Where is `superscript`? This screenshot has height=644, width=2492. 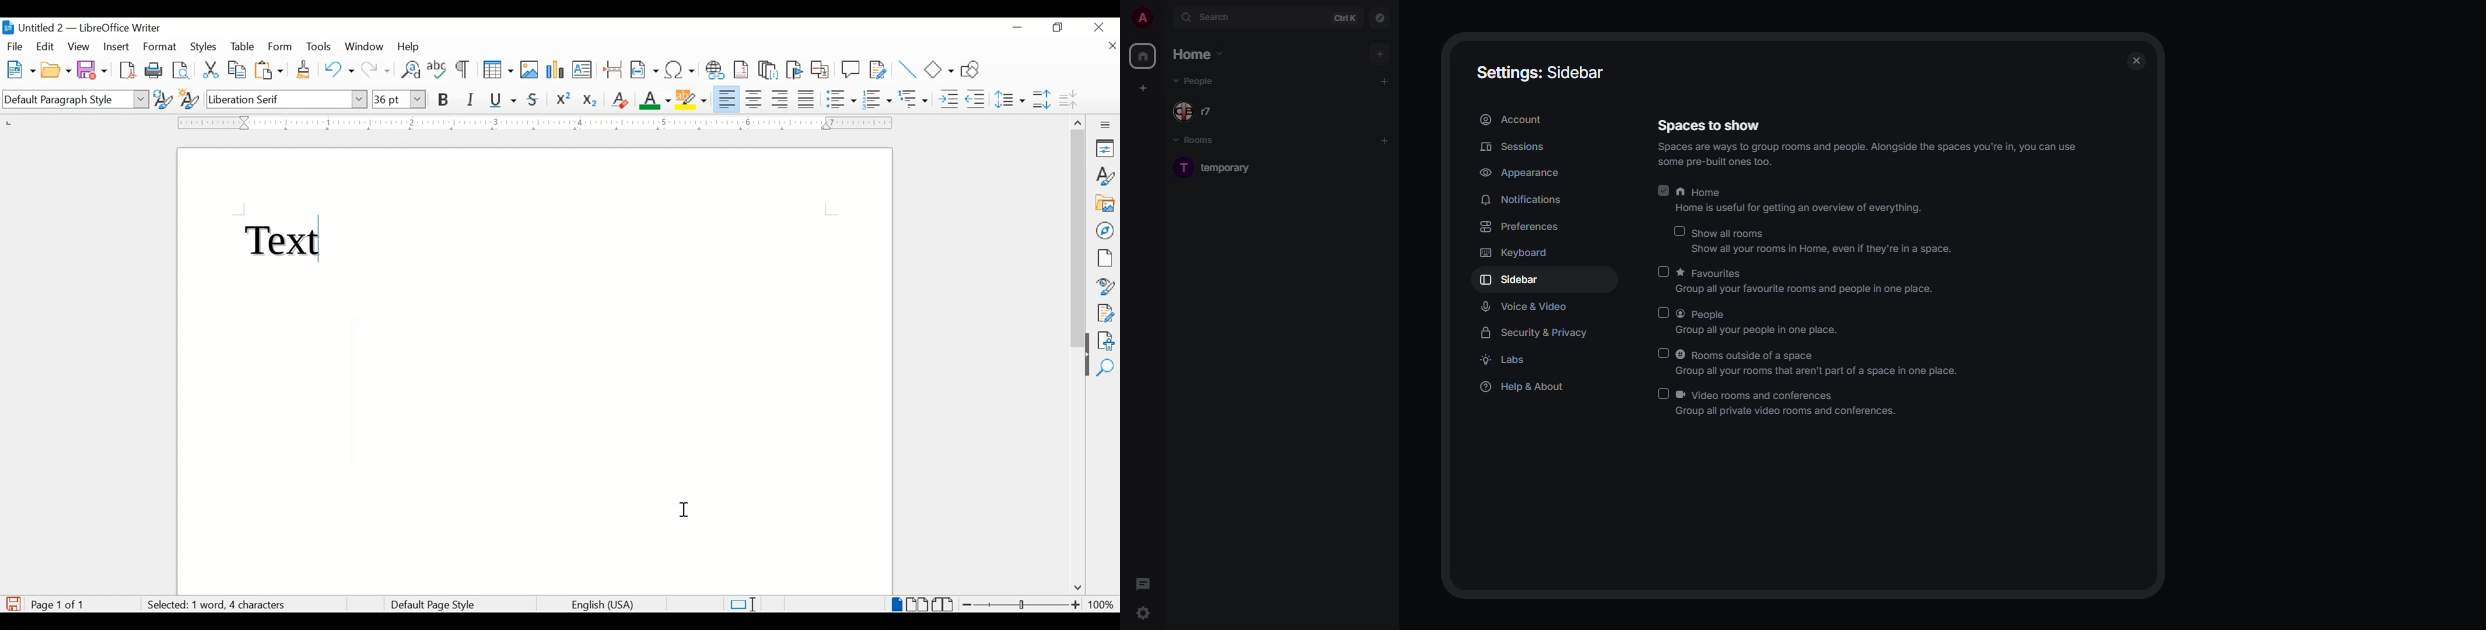 superscript is located at coordinates (564, 100).